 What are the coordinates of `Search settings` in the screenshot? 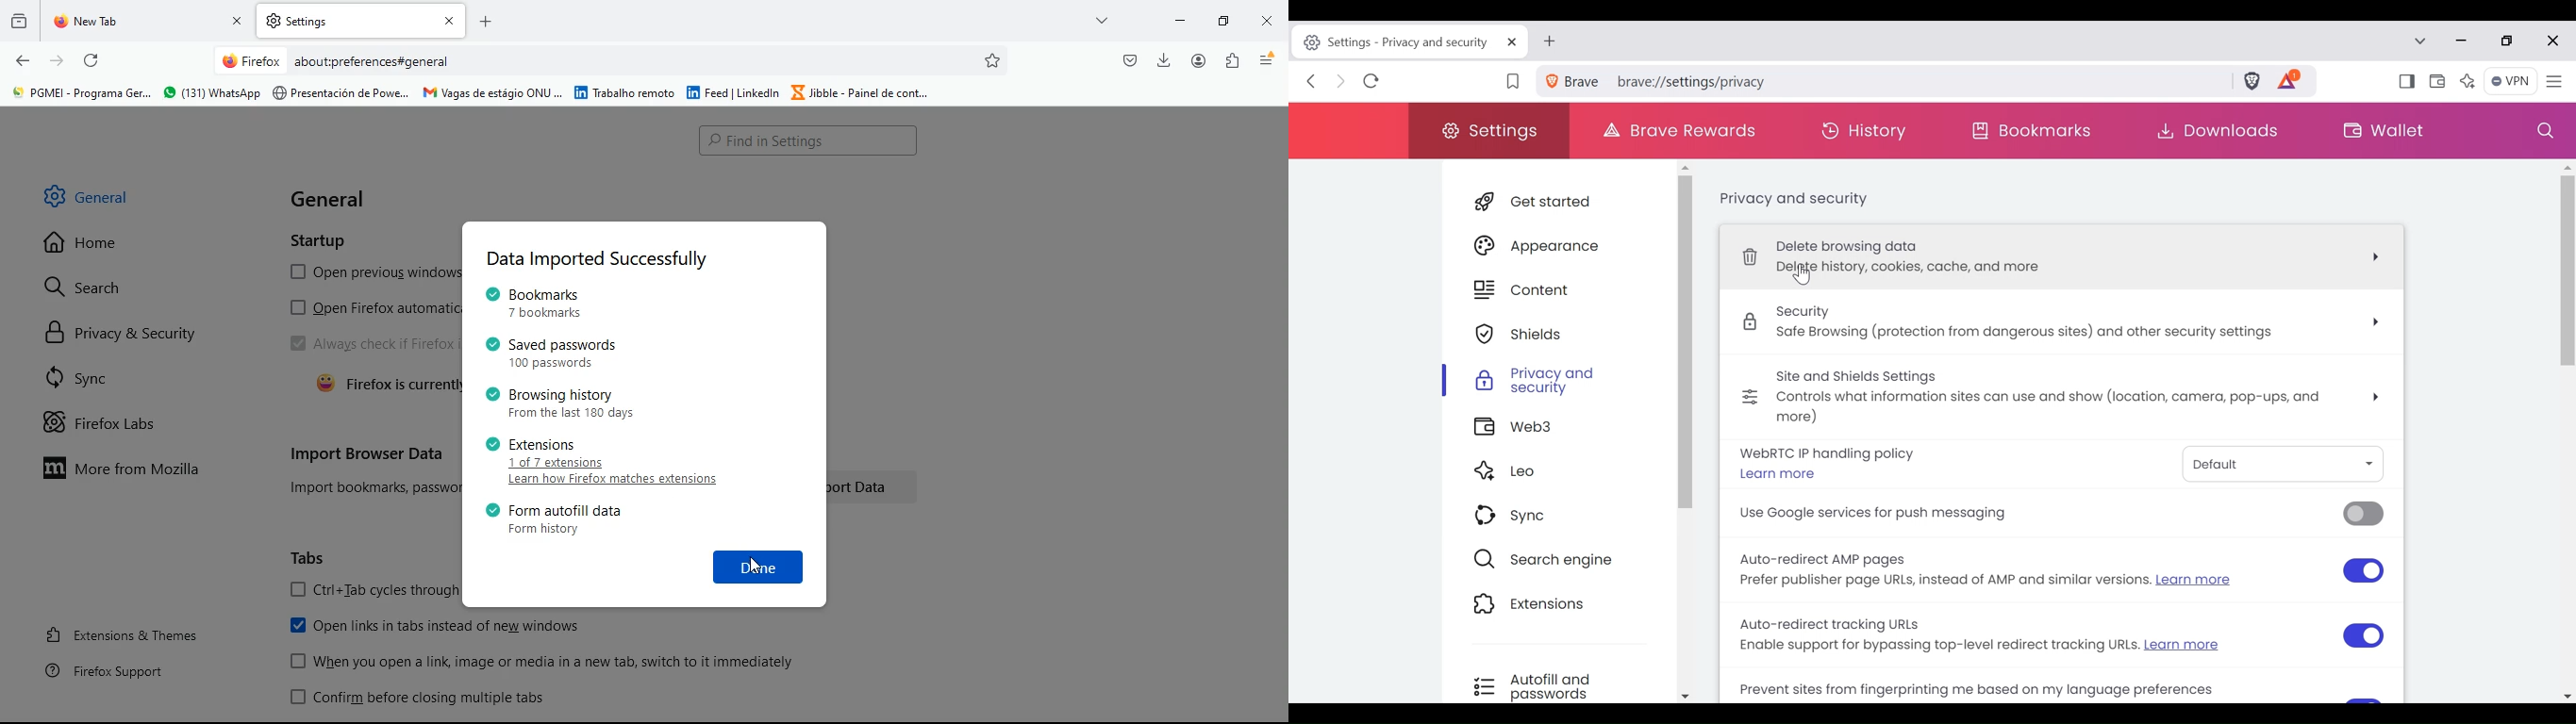 It's located at (2545, 131).